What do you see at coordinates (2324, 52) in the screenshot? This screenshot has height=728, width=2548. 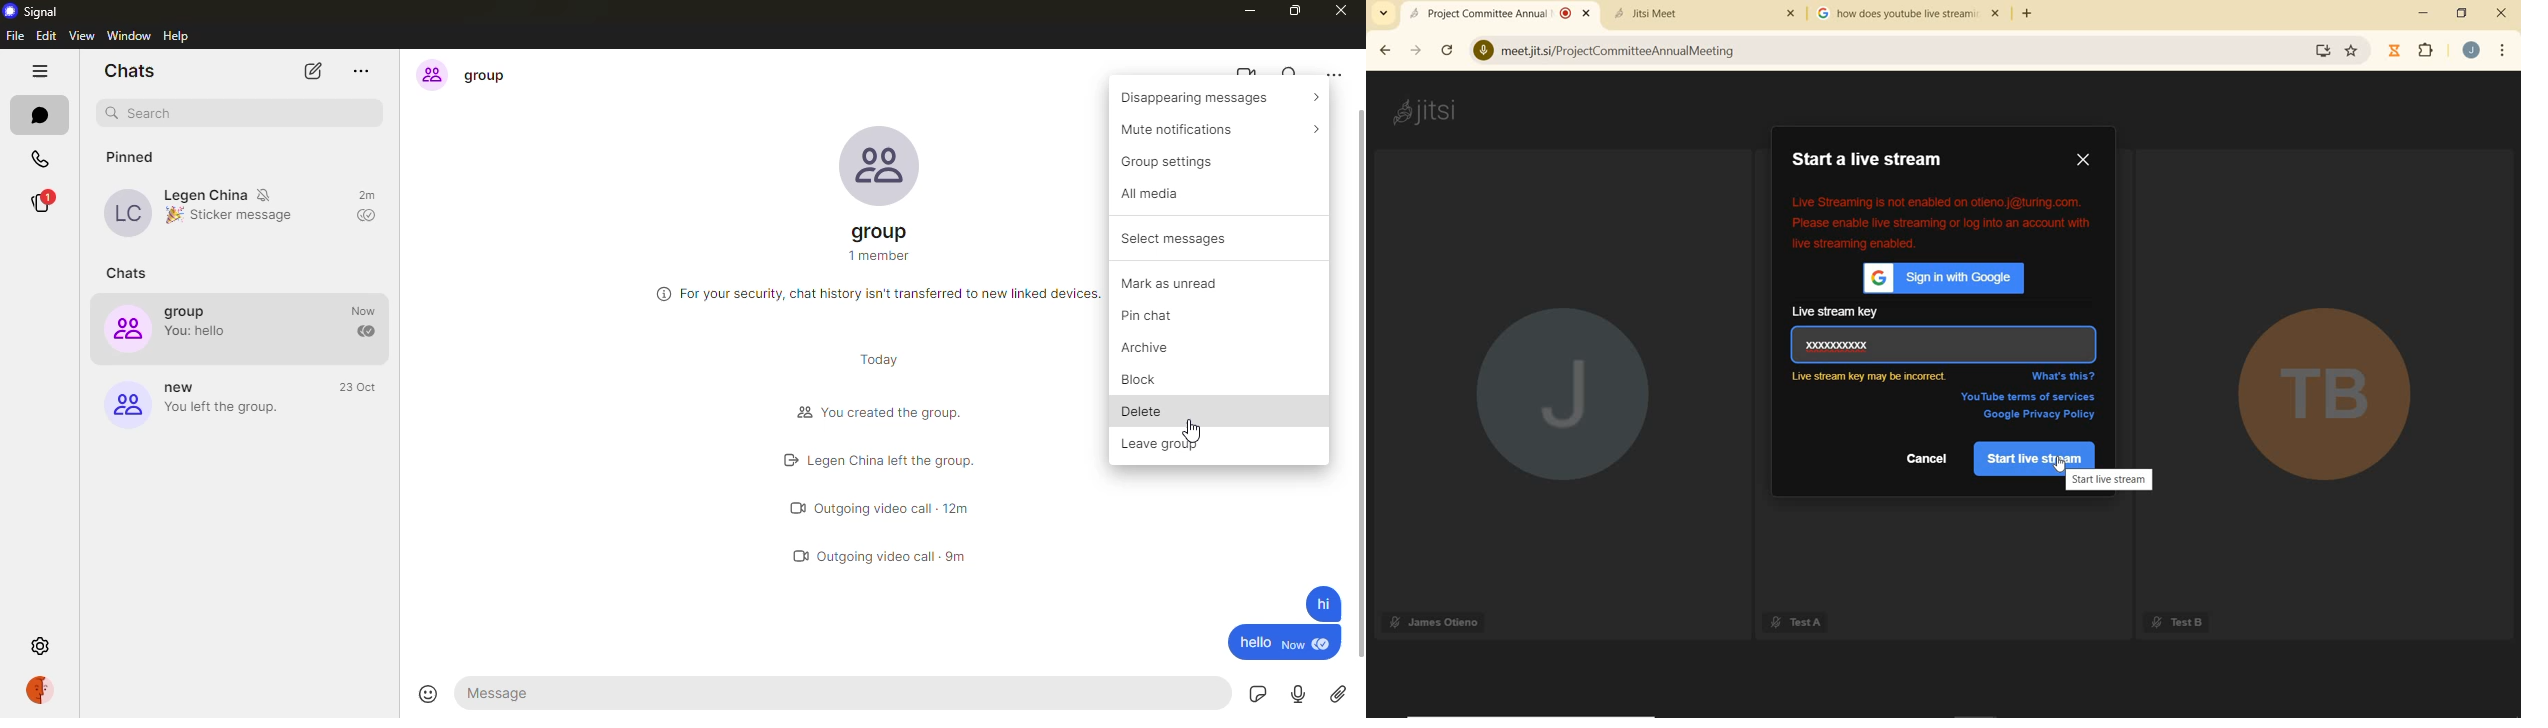 I see `Install Google Meet` at bounding box center [2324, 52].